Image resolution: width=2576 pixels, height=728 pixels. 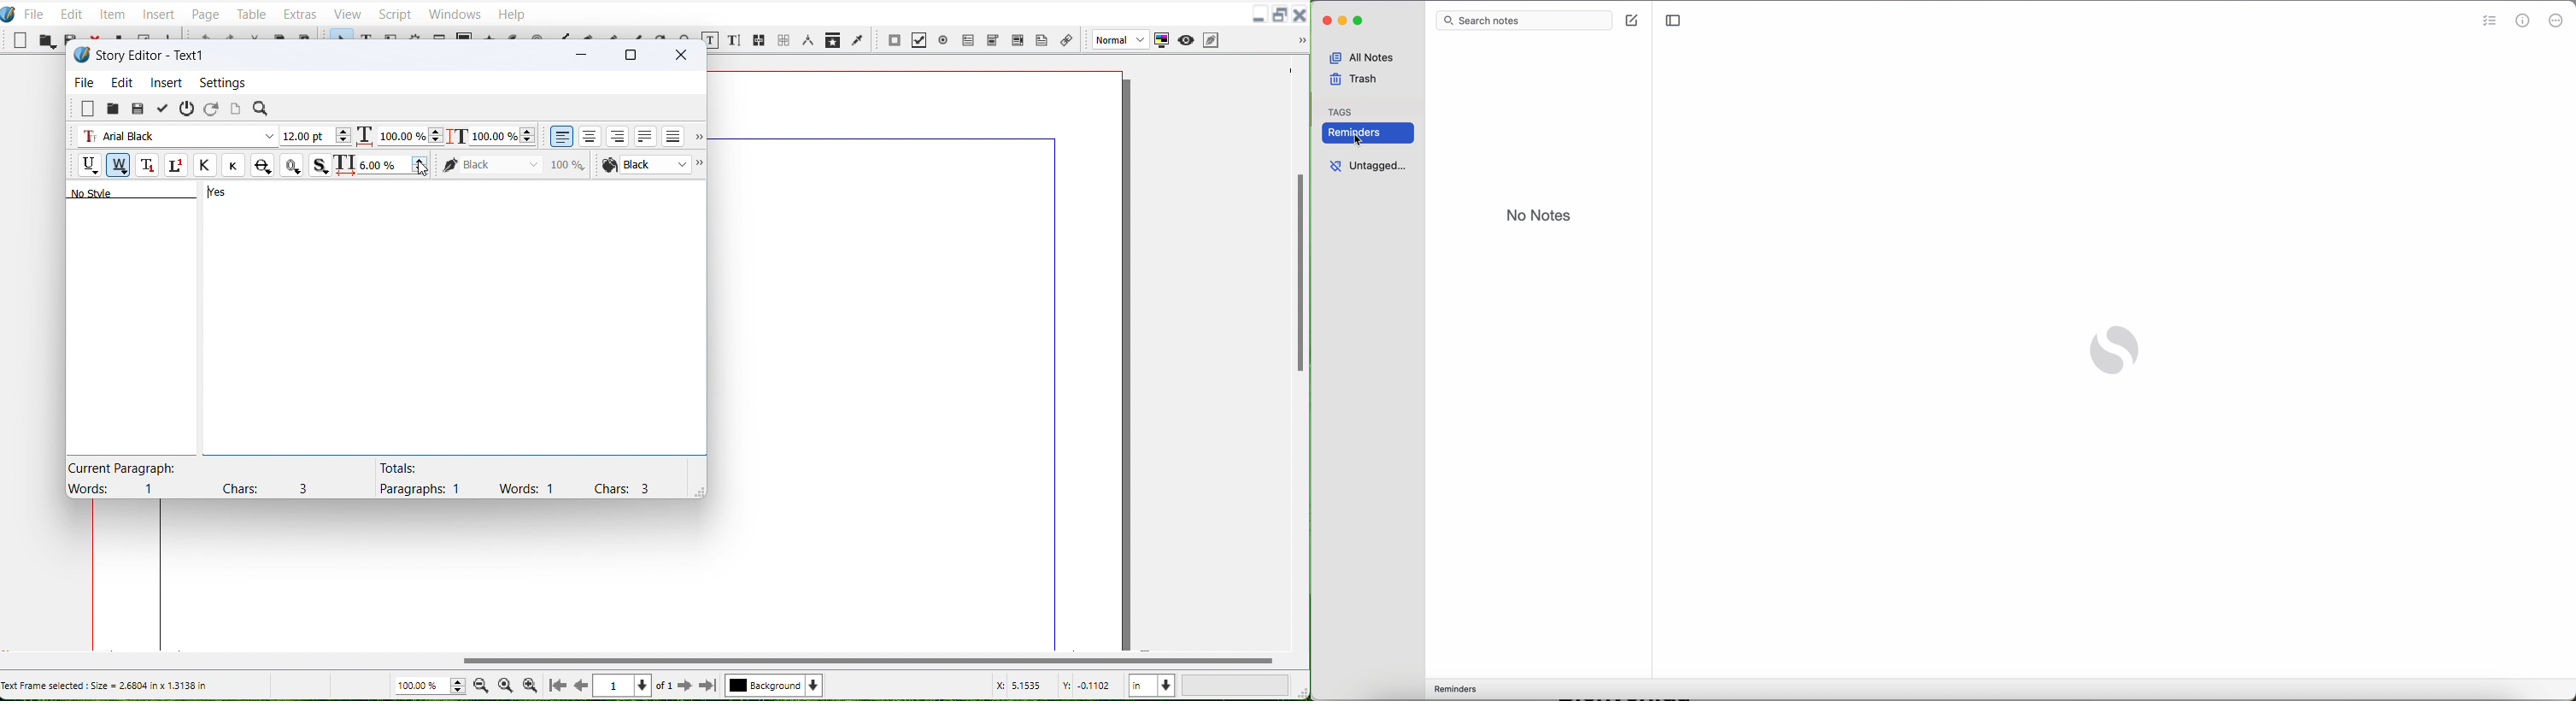 What do you see at coordinates (314, 135) in the screenshot?
I see `Font Size Adjuster` at bounding box center [314, 135].